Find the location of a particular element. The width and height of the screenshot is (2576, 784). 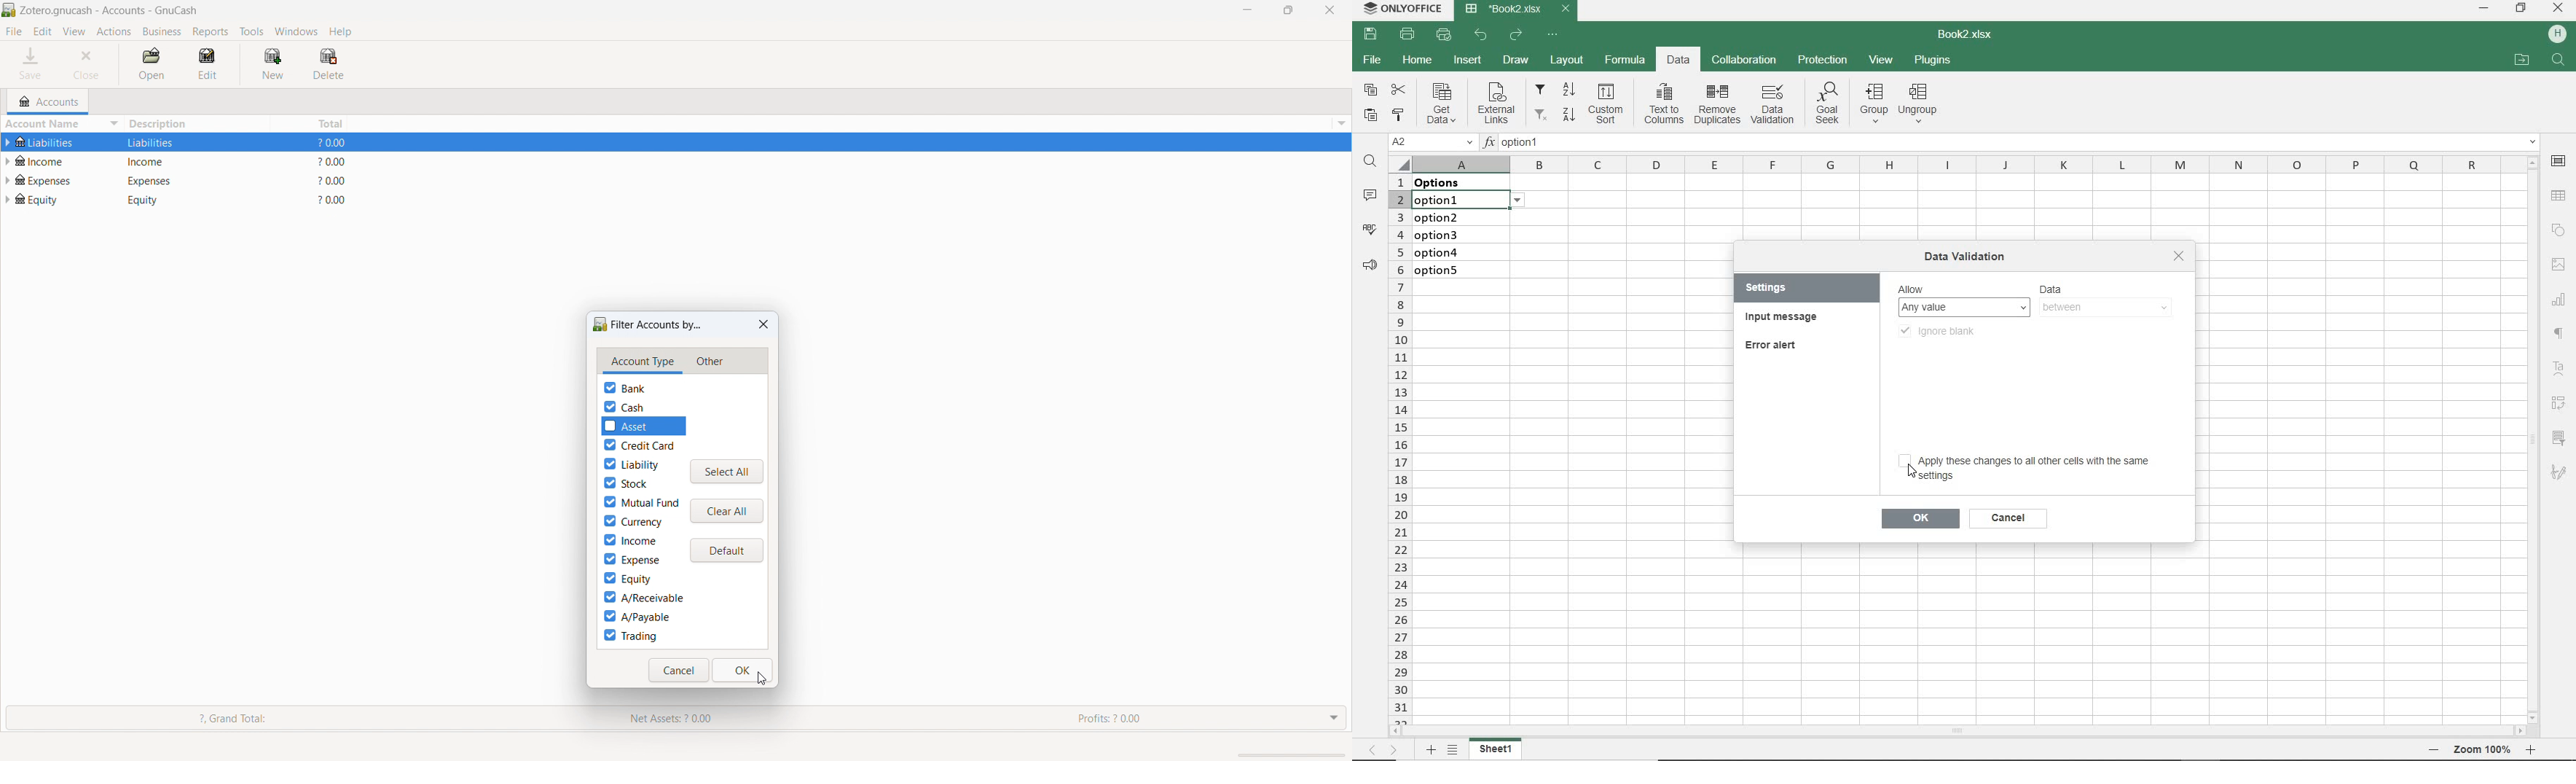

maximize is located at coordinates (1288, 9).